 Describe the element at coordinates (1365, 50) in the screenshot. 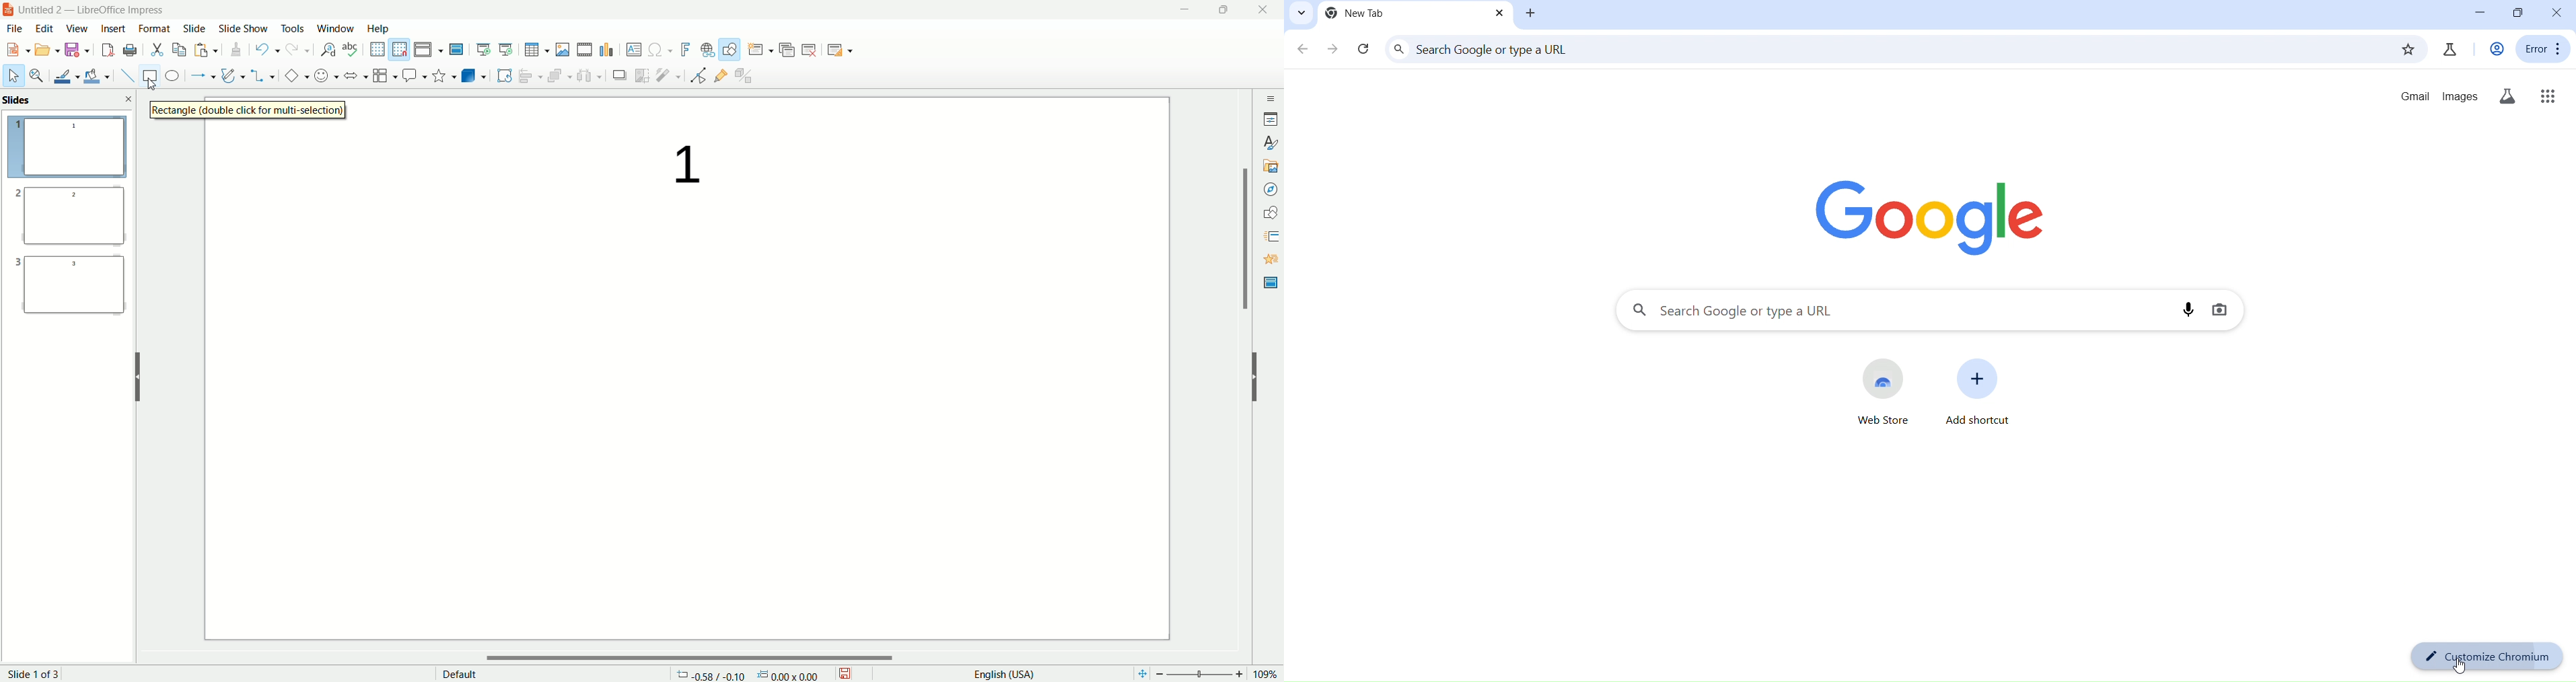

I see `reload page` at that location.